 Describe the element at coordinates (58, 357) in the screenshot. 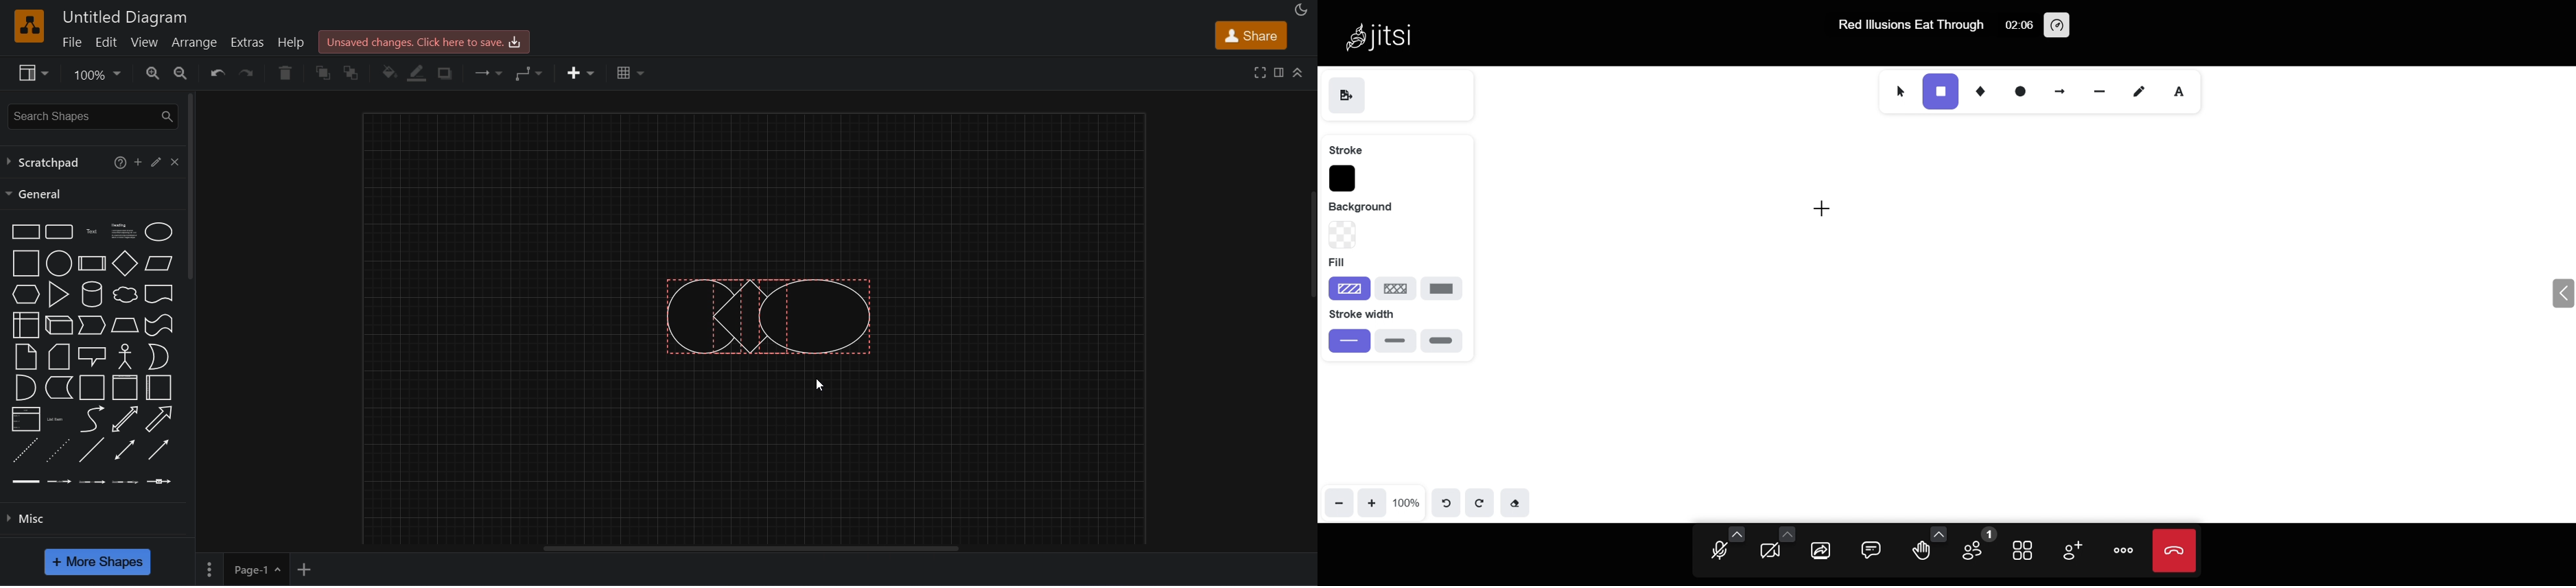

I see `card` at that location.